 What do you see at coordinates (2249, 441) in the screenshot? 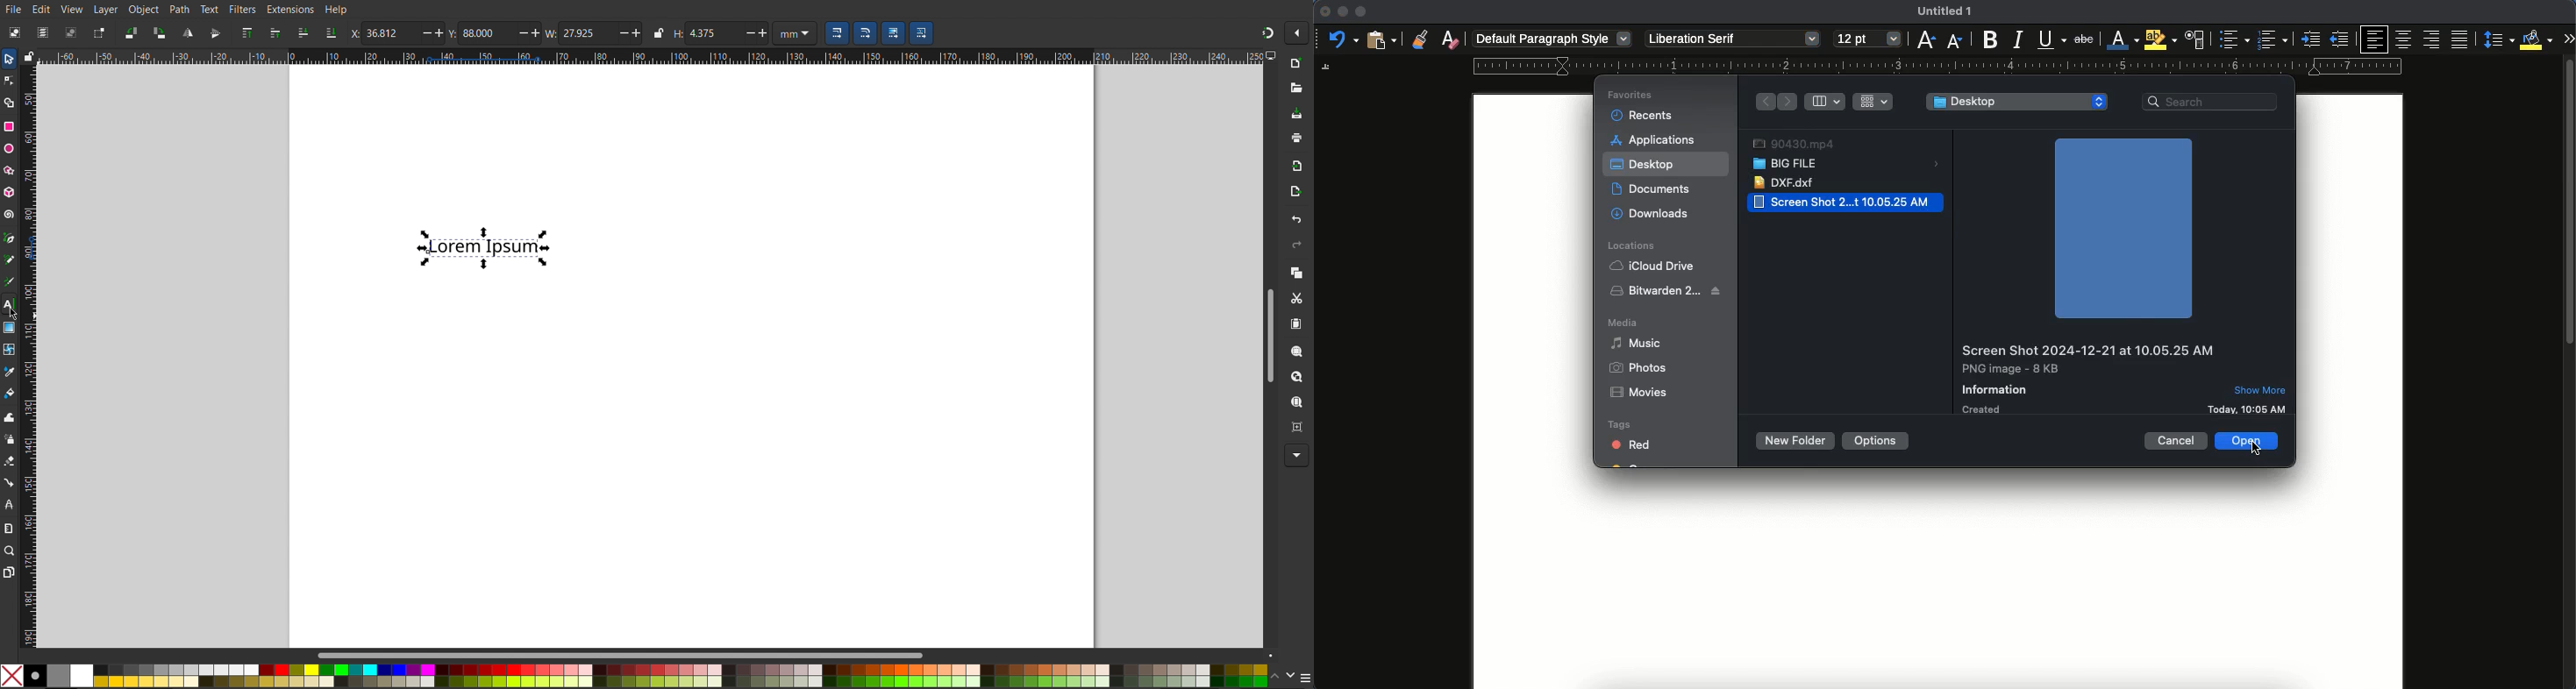
I see `open` at bounding box center [2249, 441].